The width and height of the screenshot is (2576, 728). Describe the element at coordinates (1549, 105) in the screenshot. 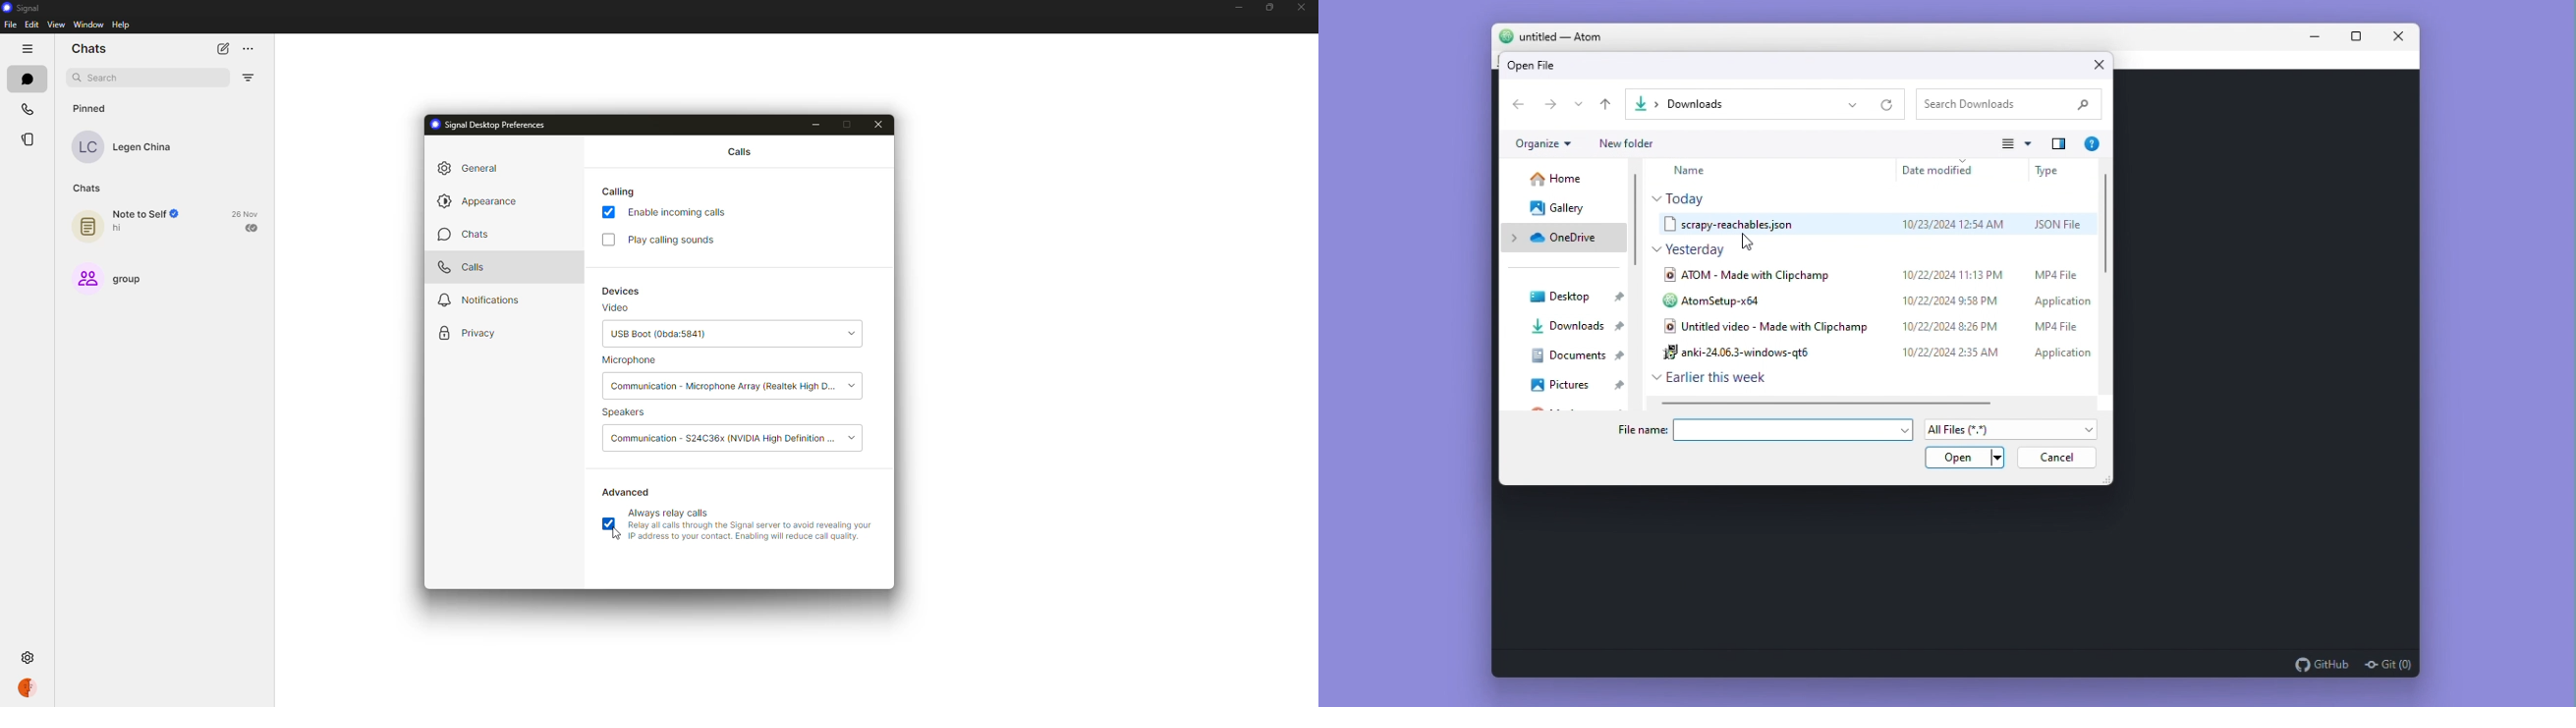

I see `go forward` at that location.